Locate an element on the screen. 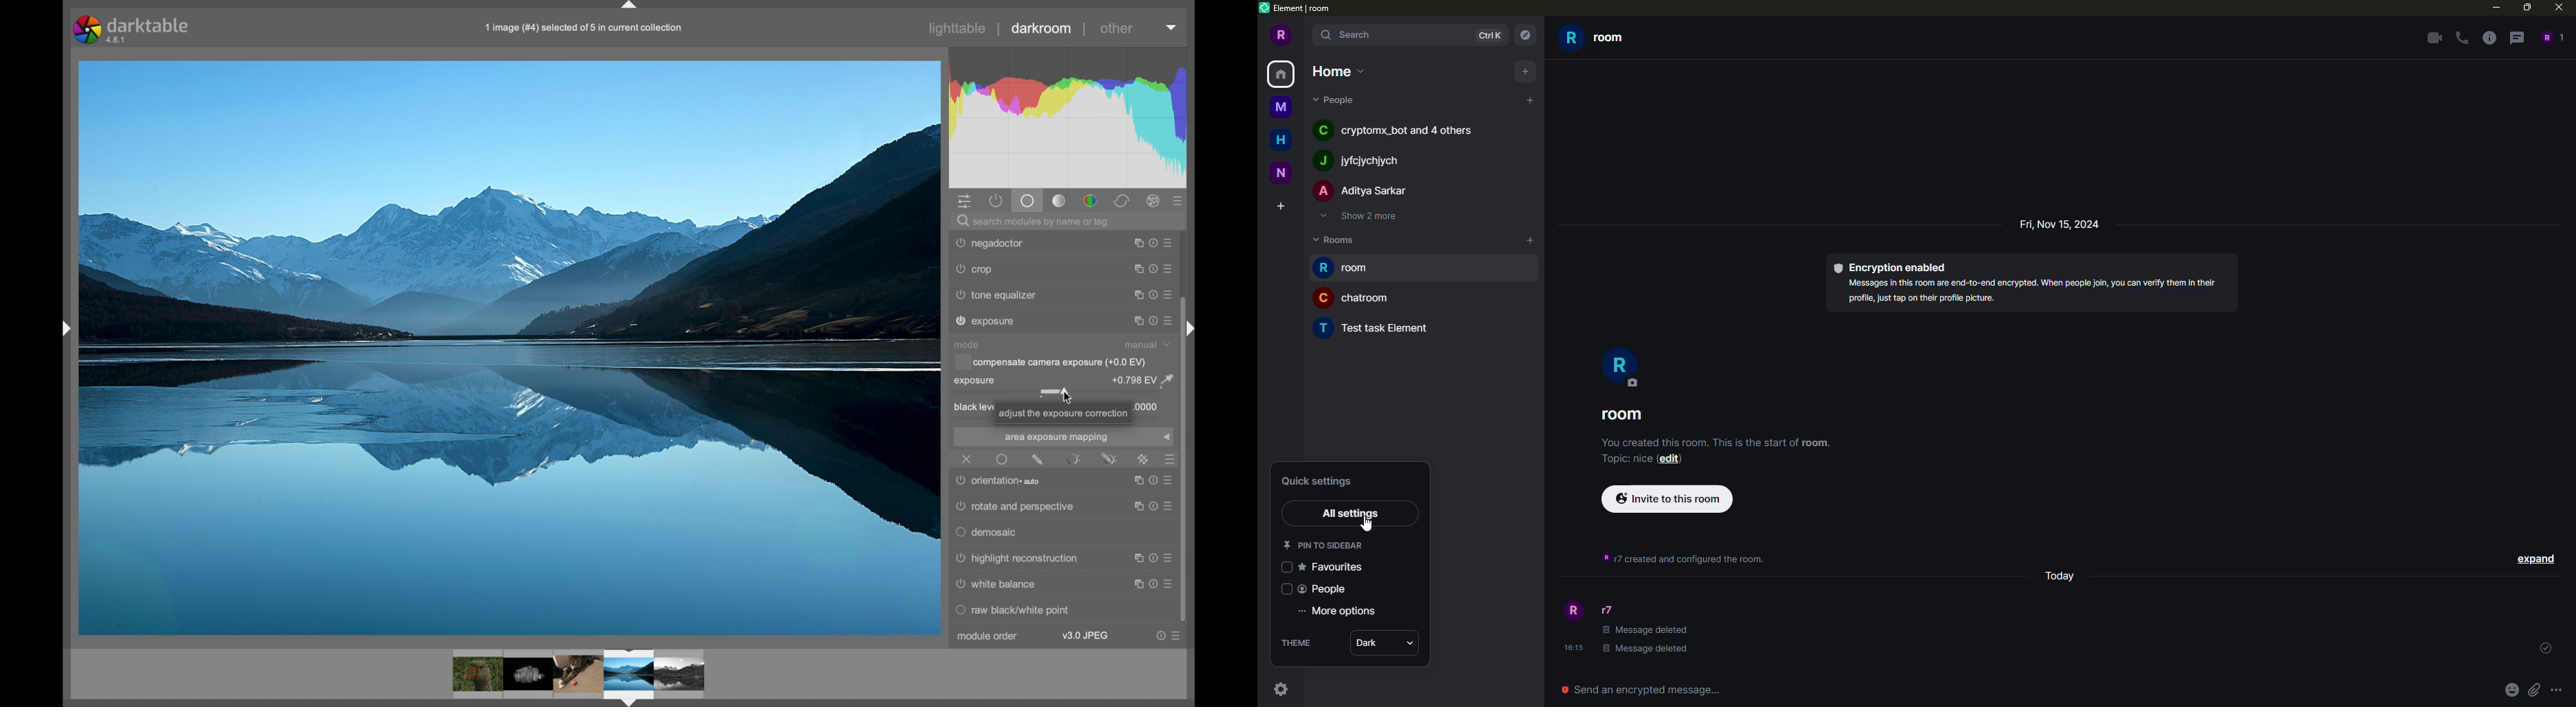 This screenshot has height=728, width=2576. tooltip is located at coordinates (1063, 413).